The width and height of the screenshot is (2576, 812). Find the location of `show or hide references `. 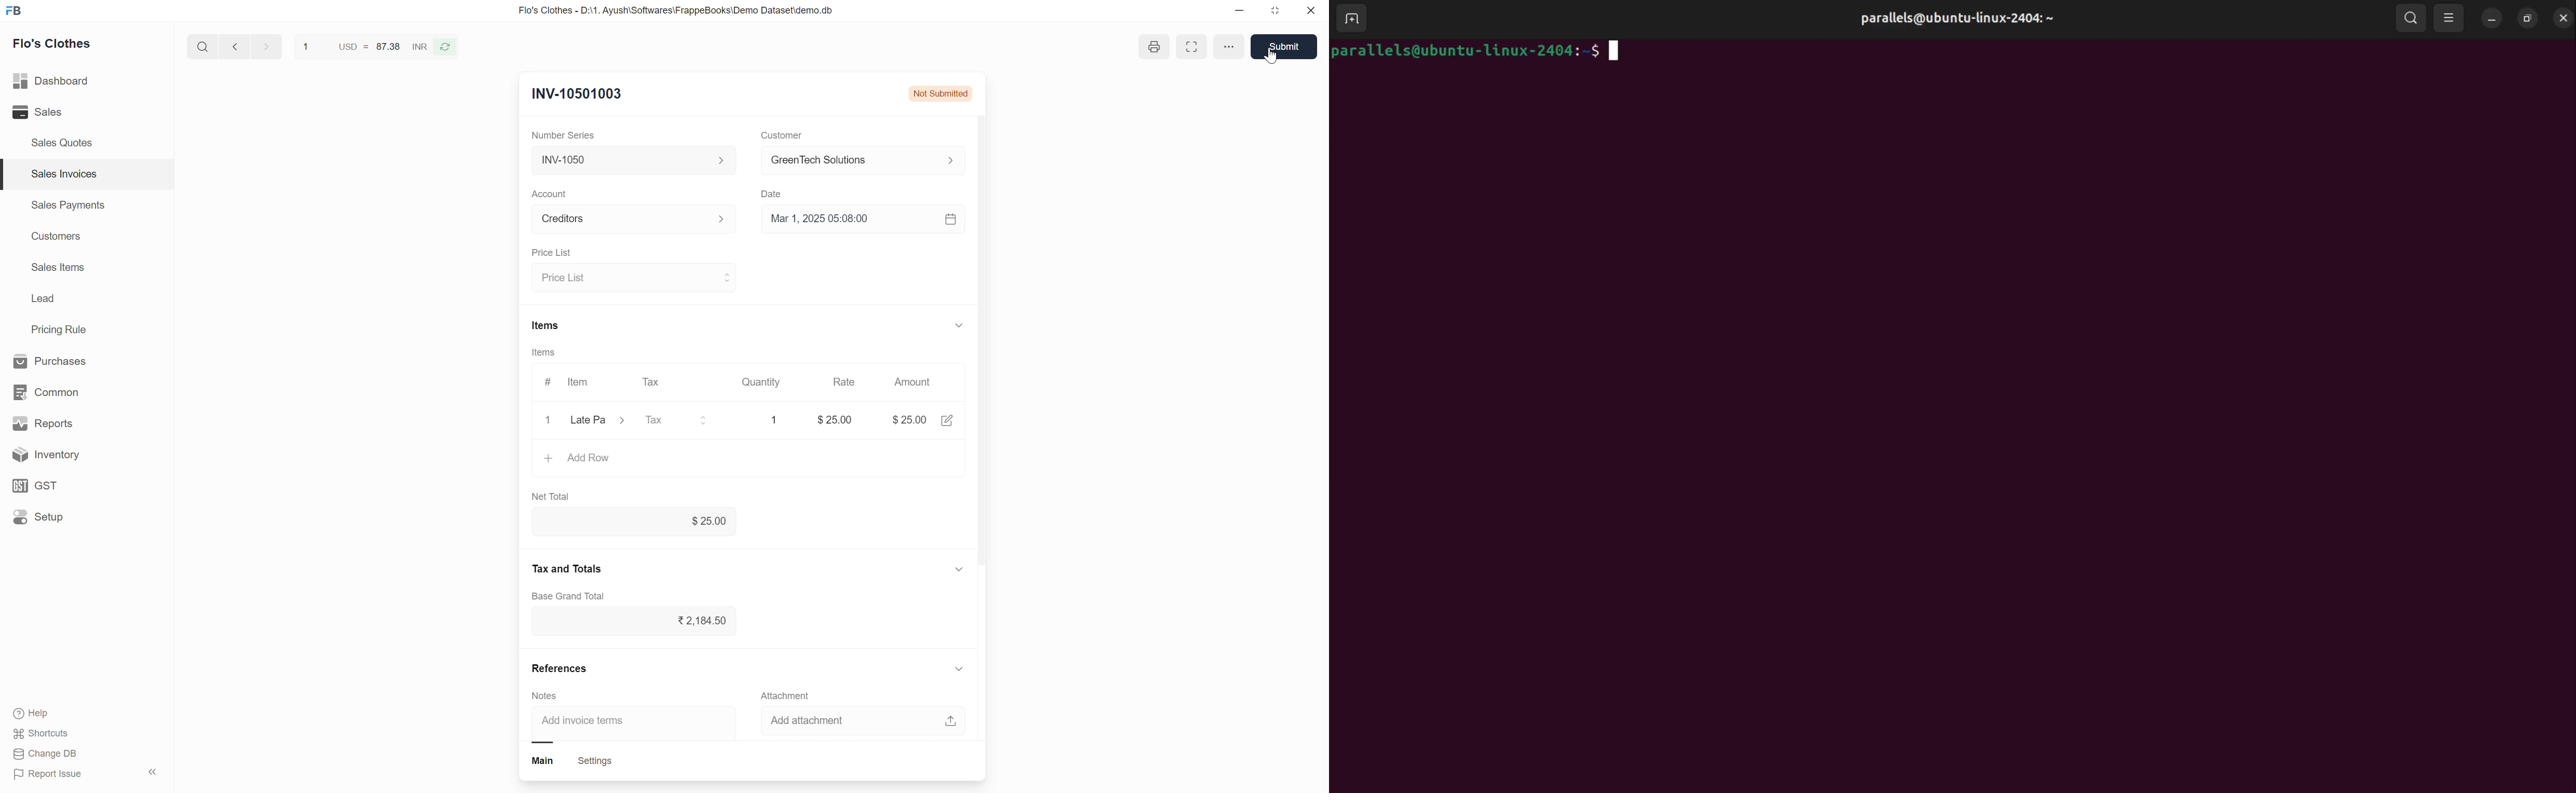

show or hide references  is located at coordinates (963, 666).